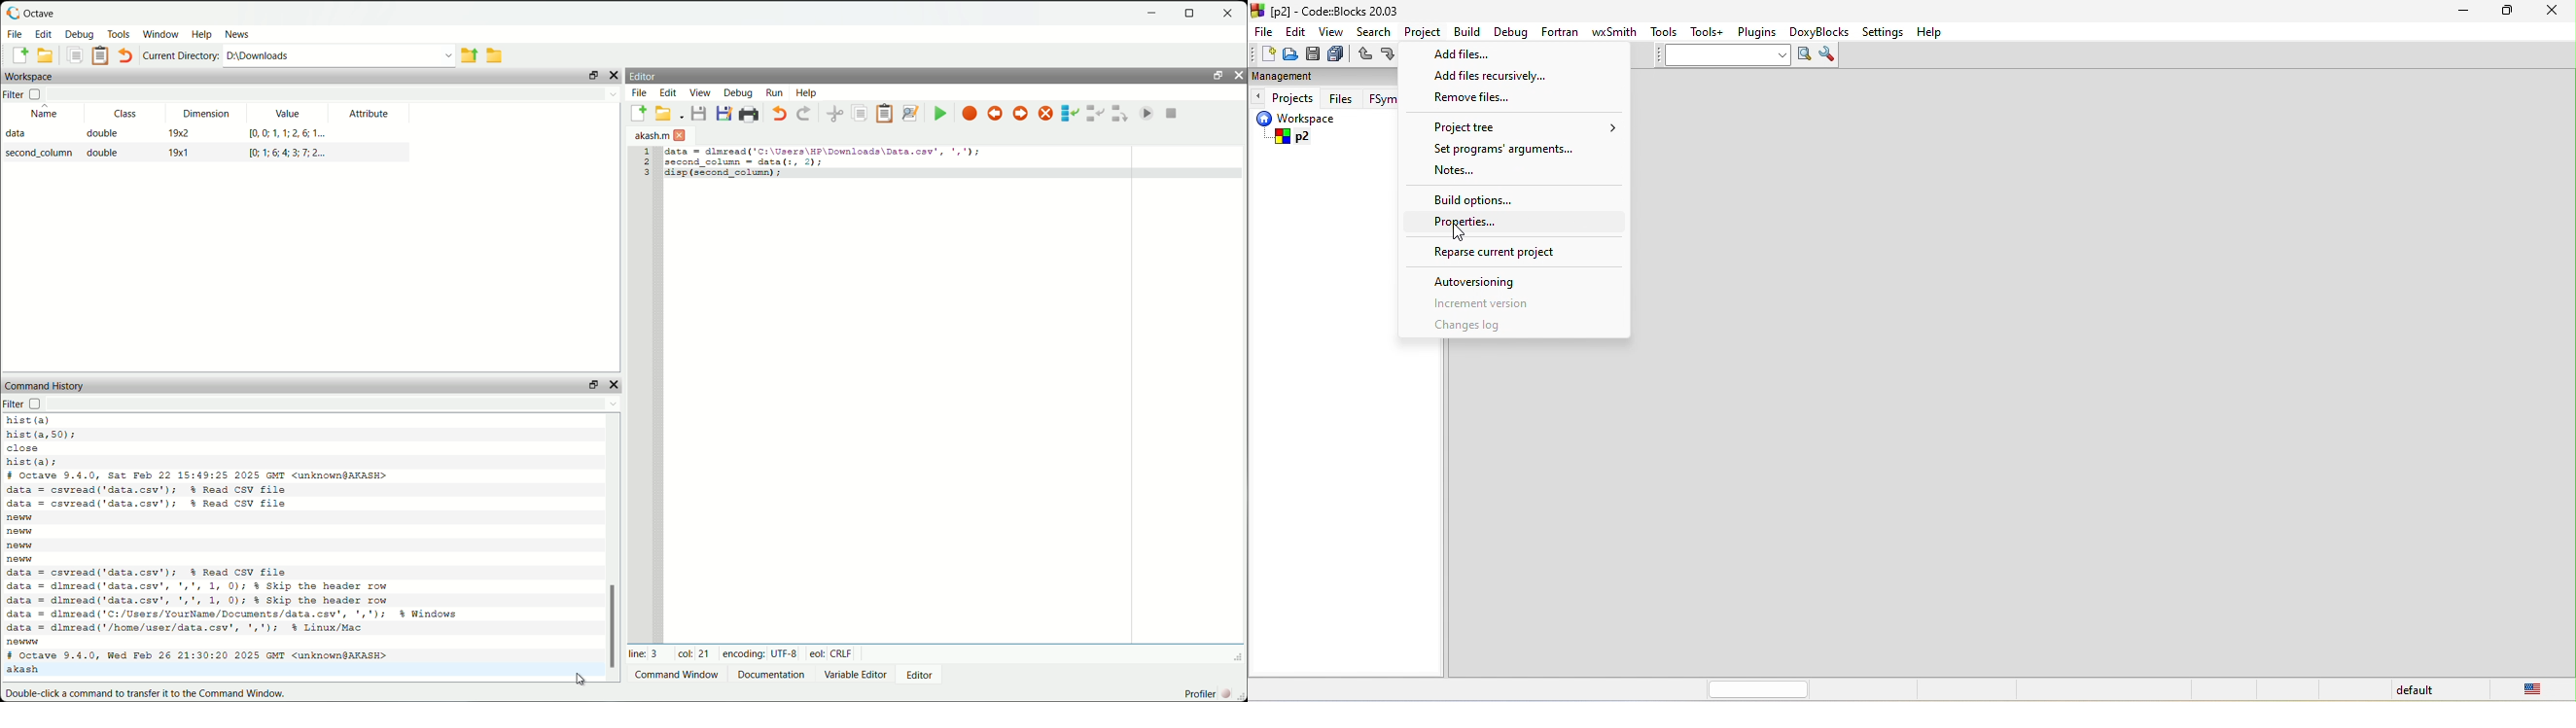  What do you see at coordinates (1490, 75) in the screenshot?
I see `add files recursively` at bounding box center [1490, 75].